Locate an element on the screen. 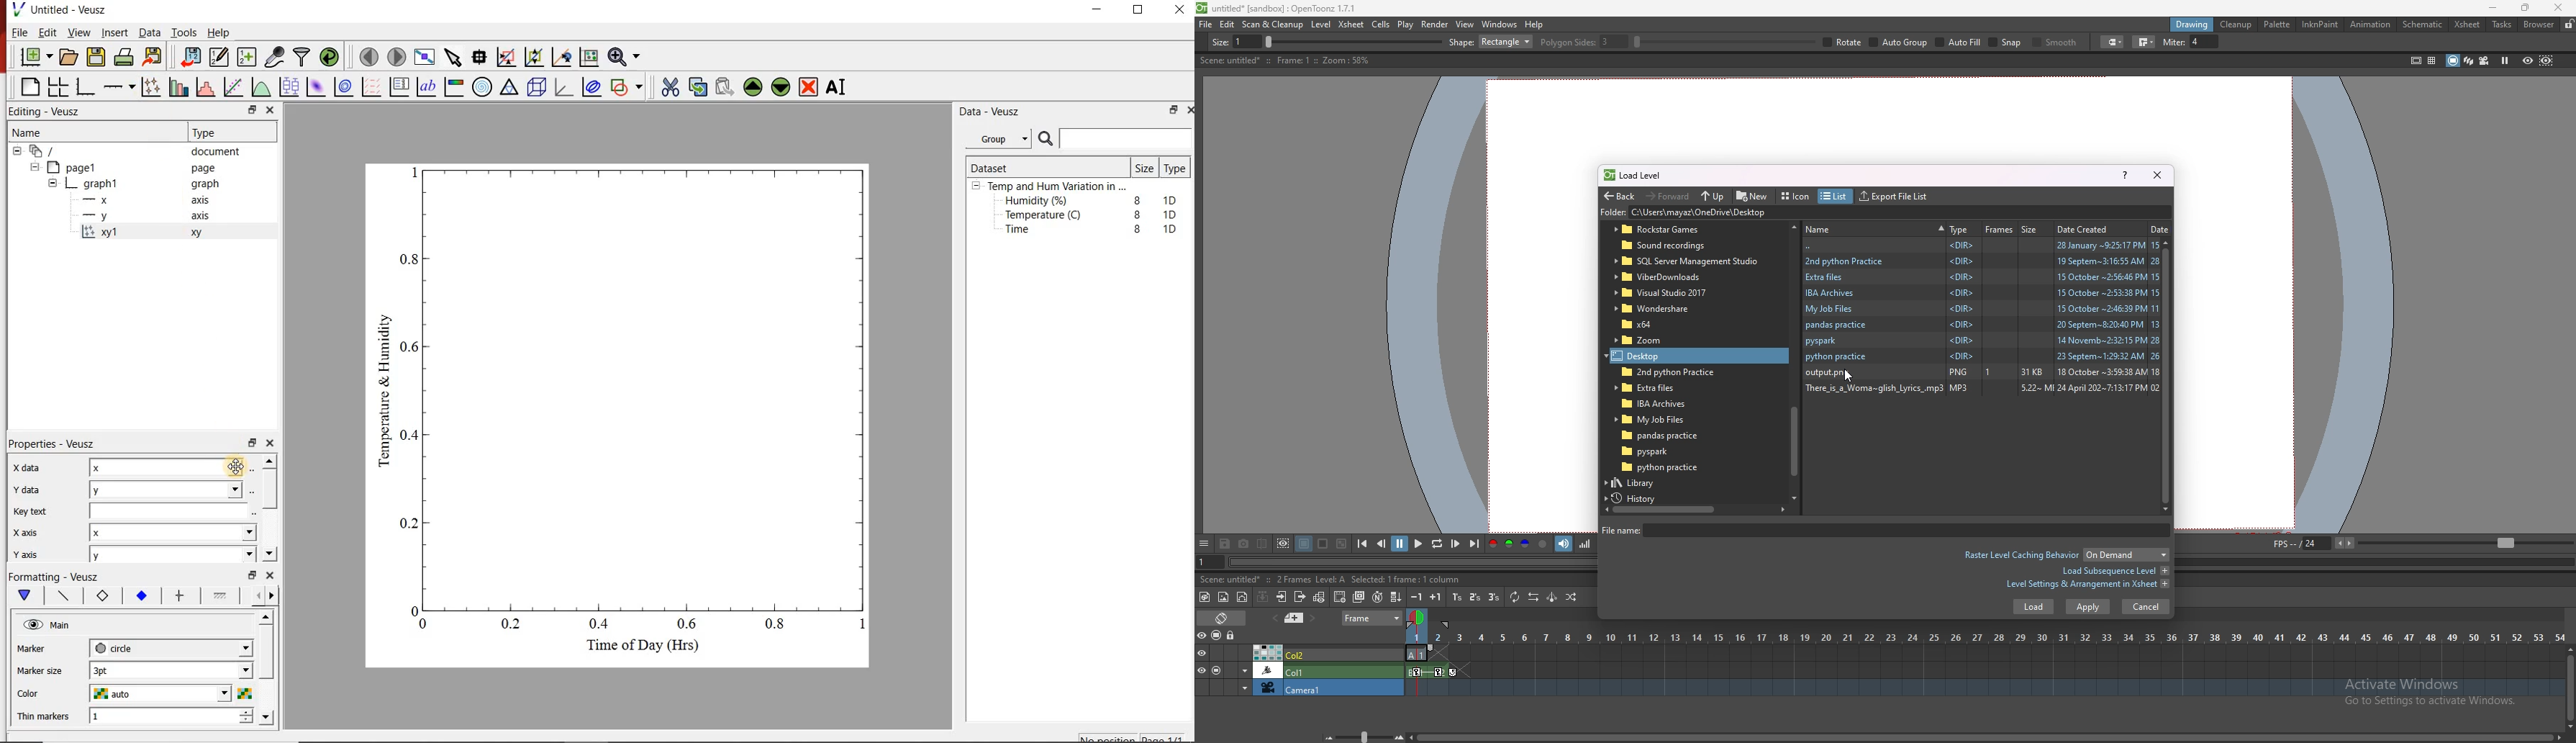  document widget is located at coordinates (51, 152).